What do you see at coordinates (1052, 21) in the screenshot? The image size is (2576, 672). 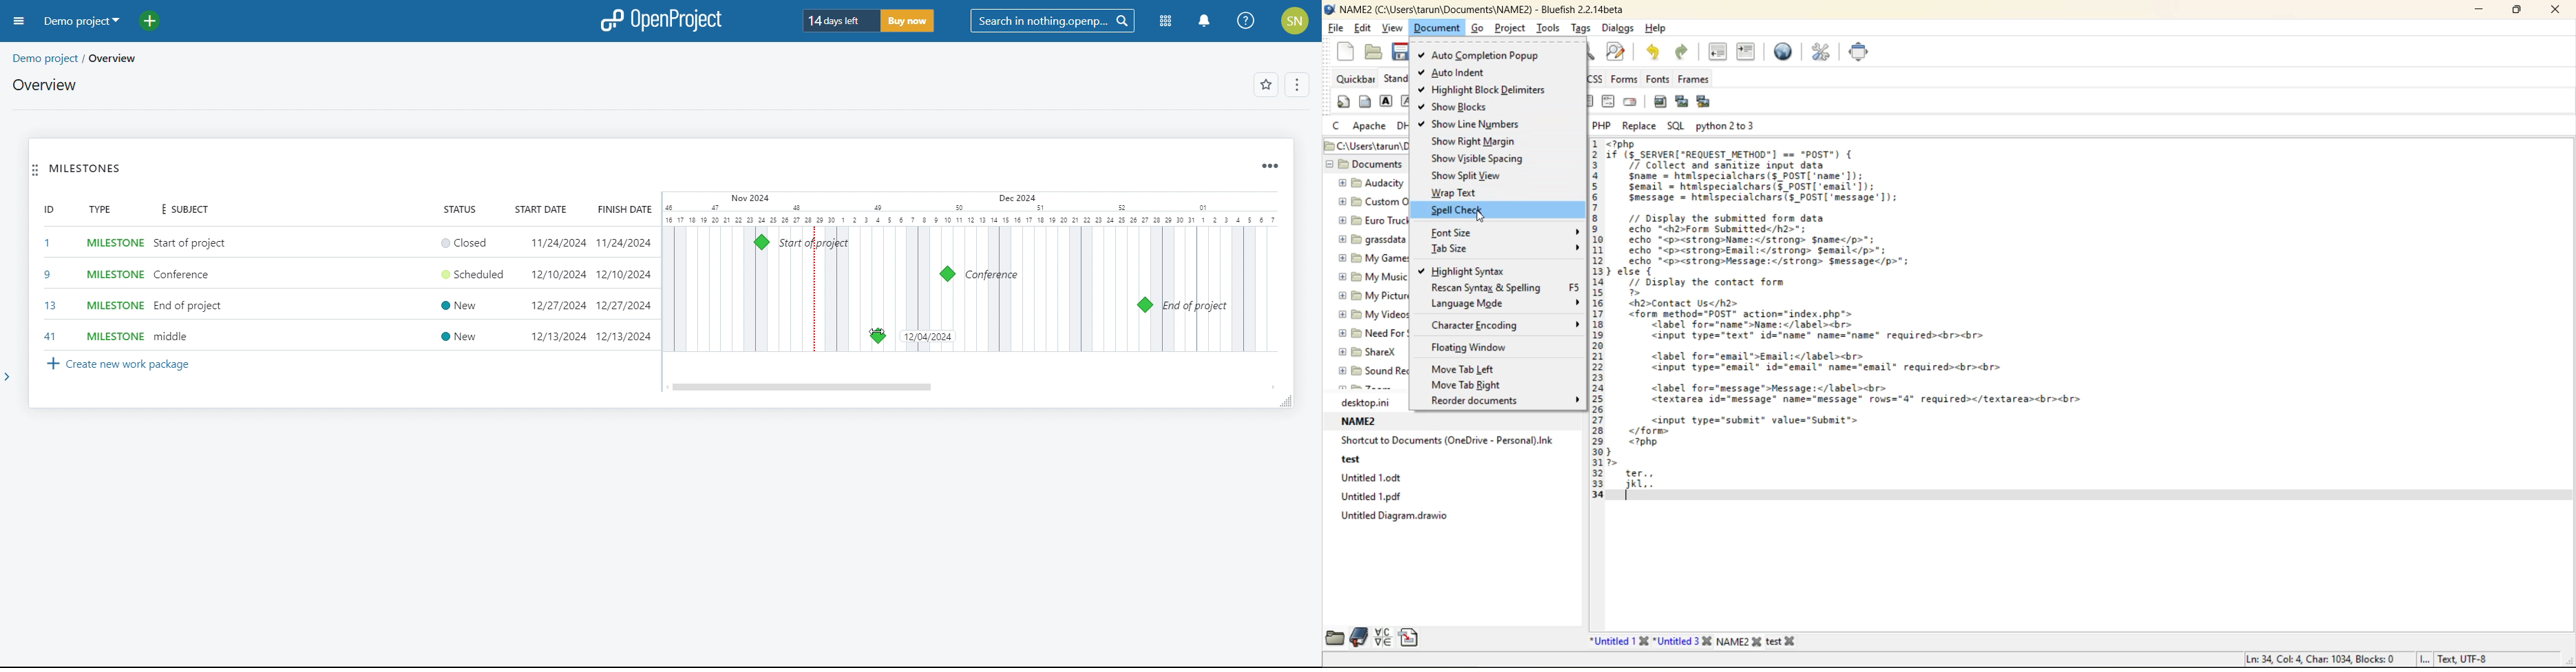 I see `search` at bounding box center [1052, 21].